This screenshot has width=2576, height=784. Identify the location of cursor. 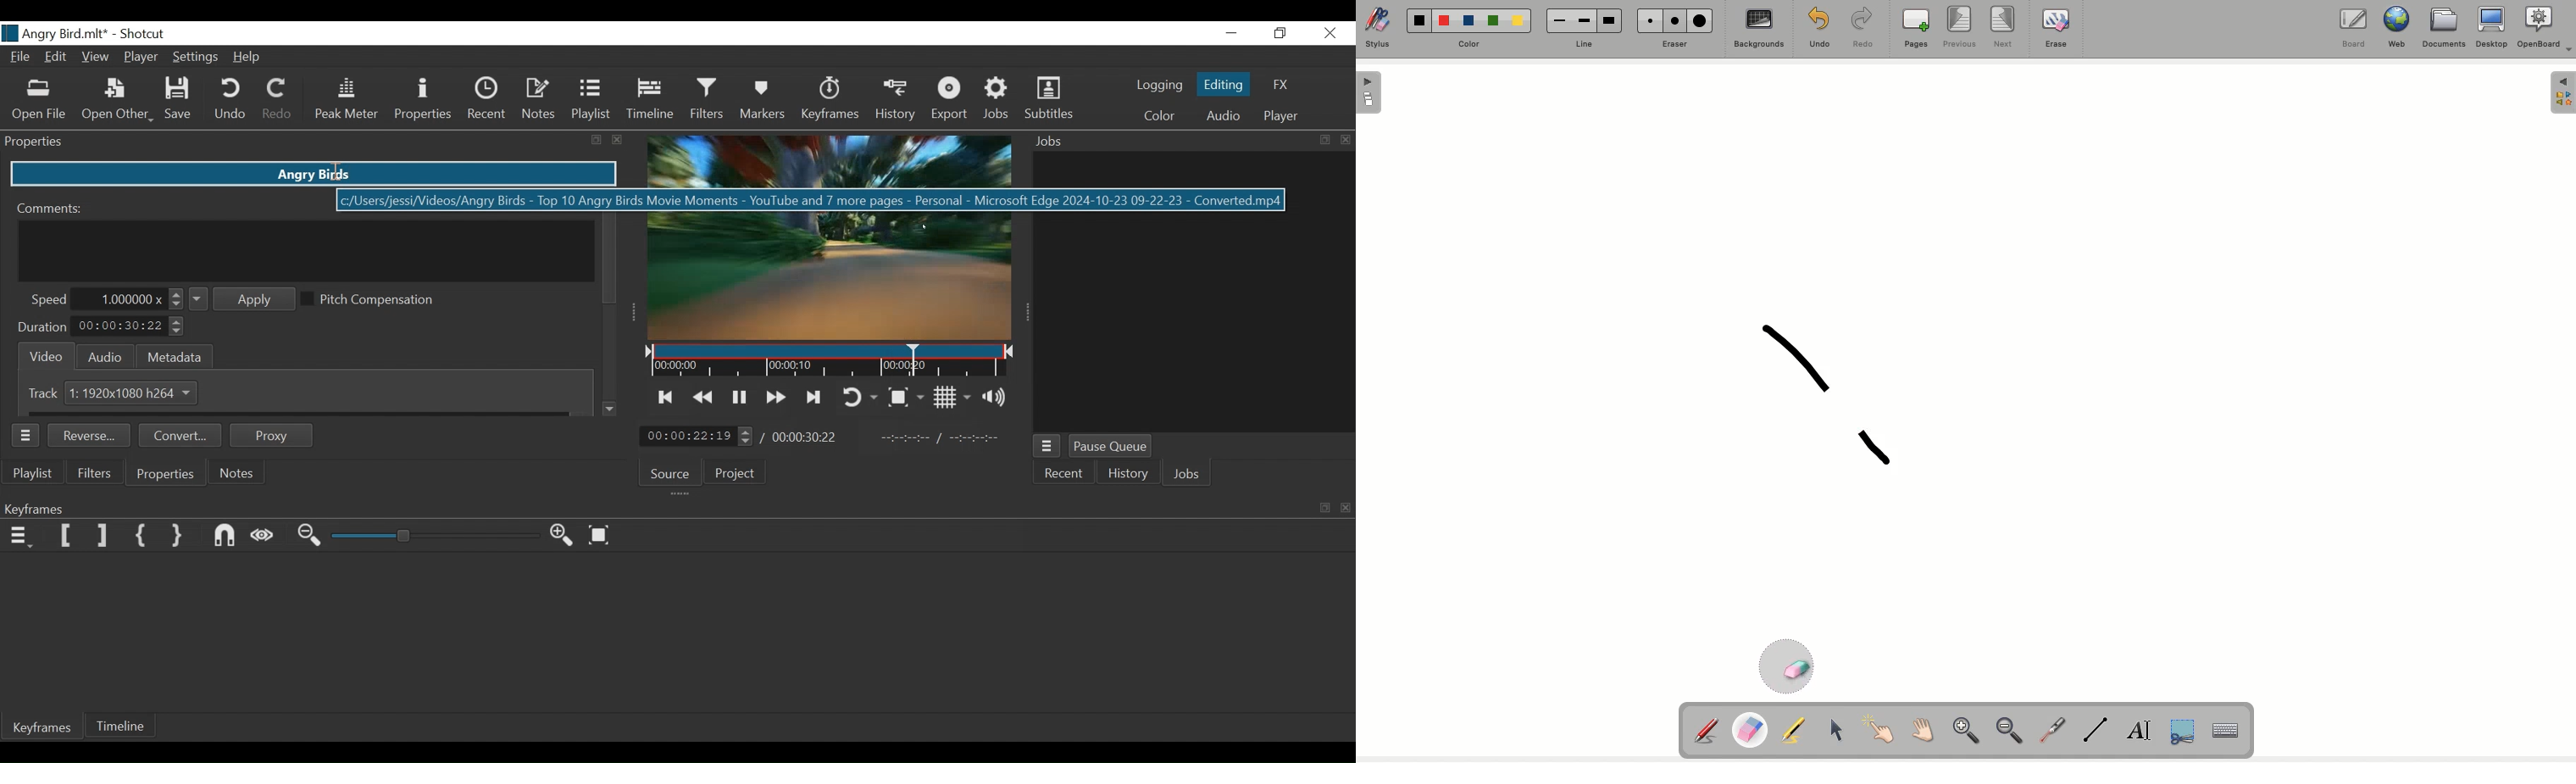
(338, 172).